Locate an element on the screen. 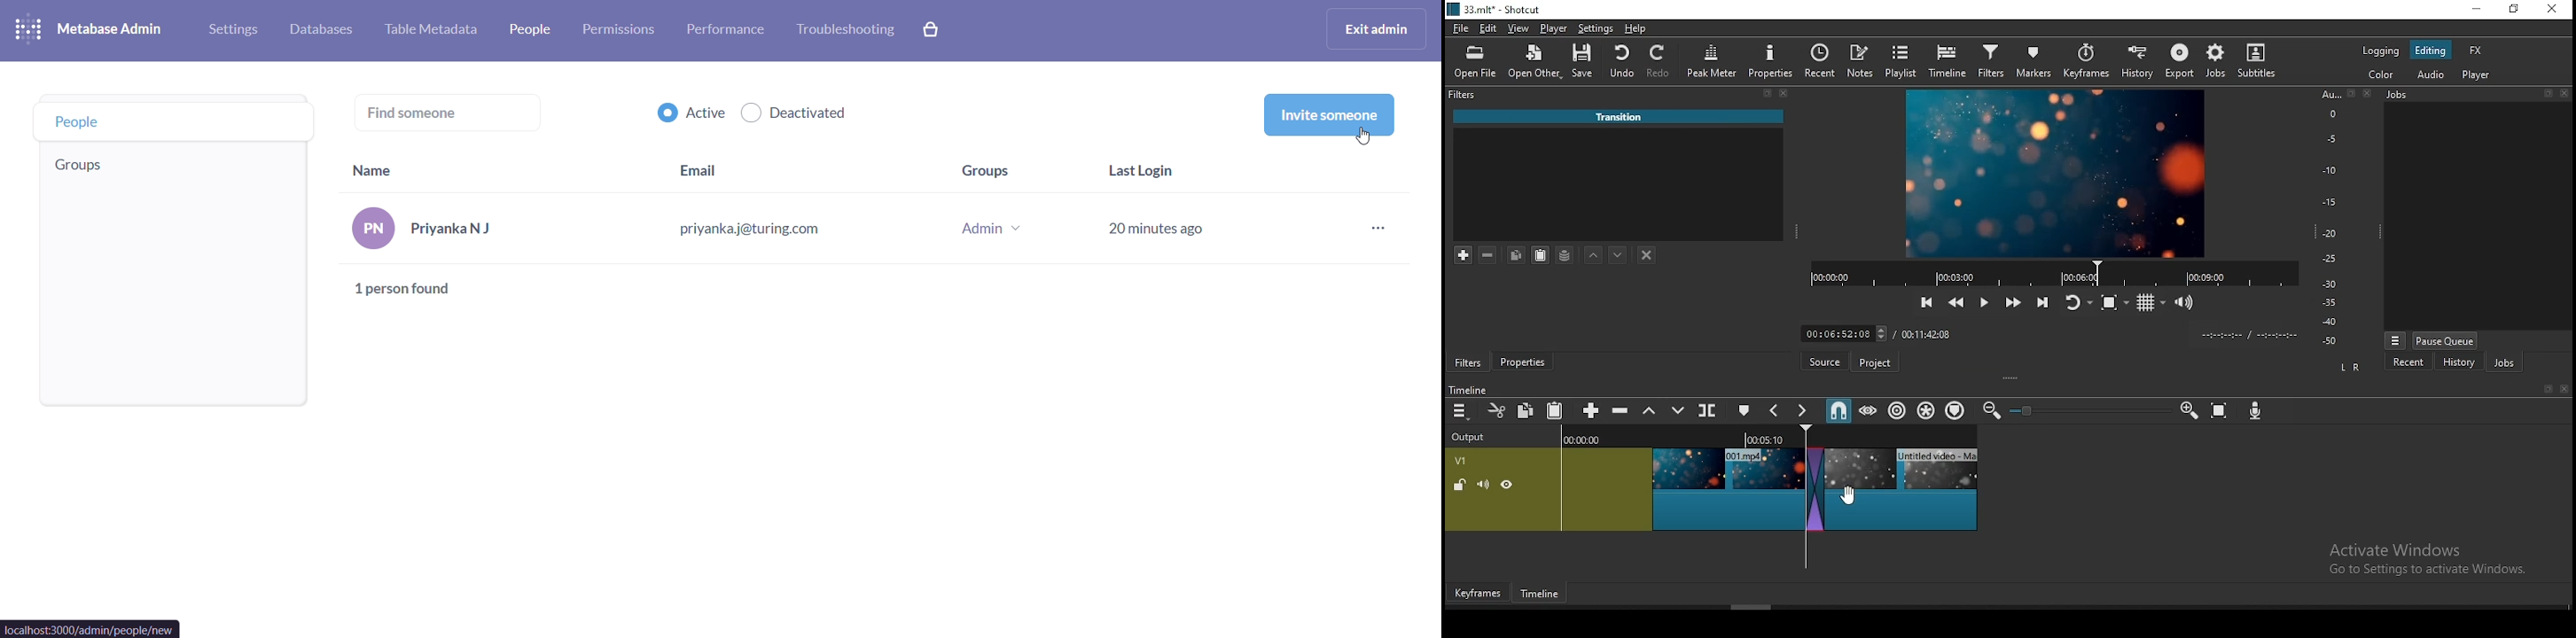 Image resolution: width=2576 pixels, height=644 pixels. undo is located at coordinates (1624, 62).